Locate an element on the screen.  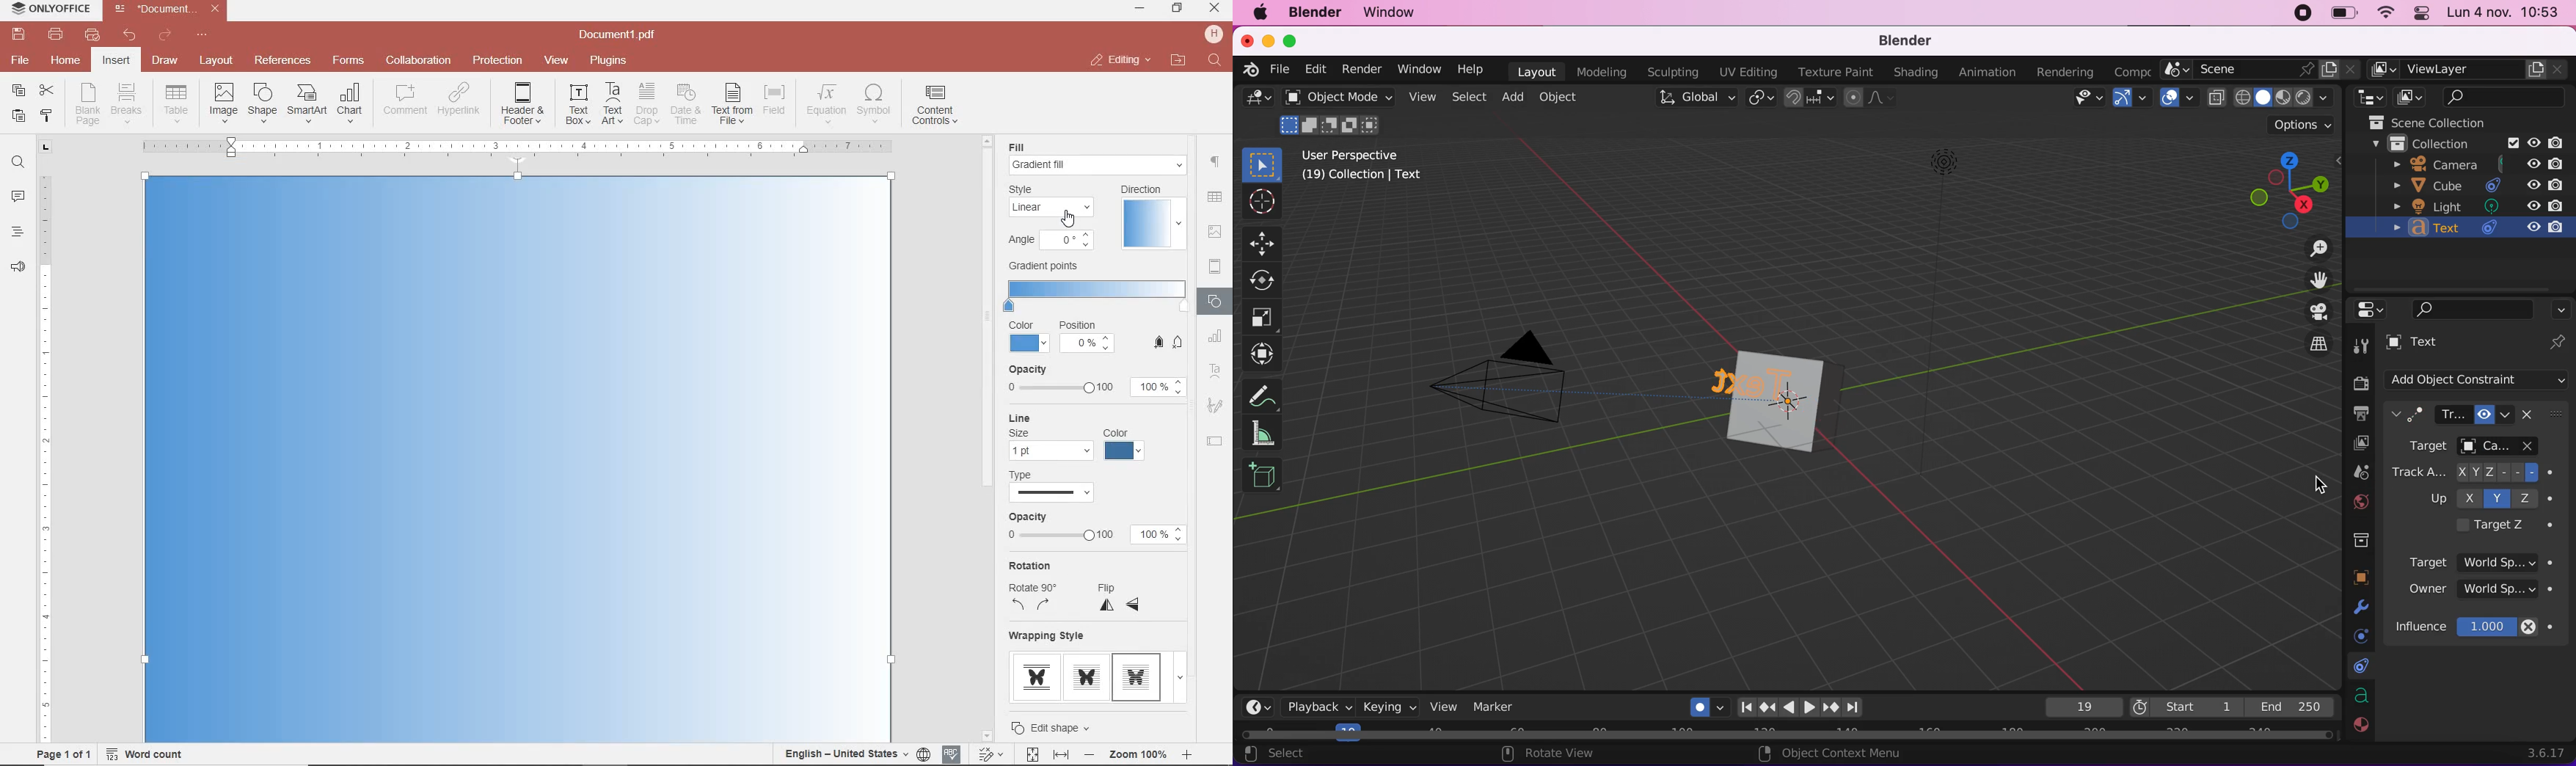
fit to page and width is located at coordinates (1045, 755).